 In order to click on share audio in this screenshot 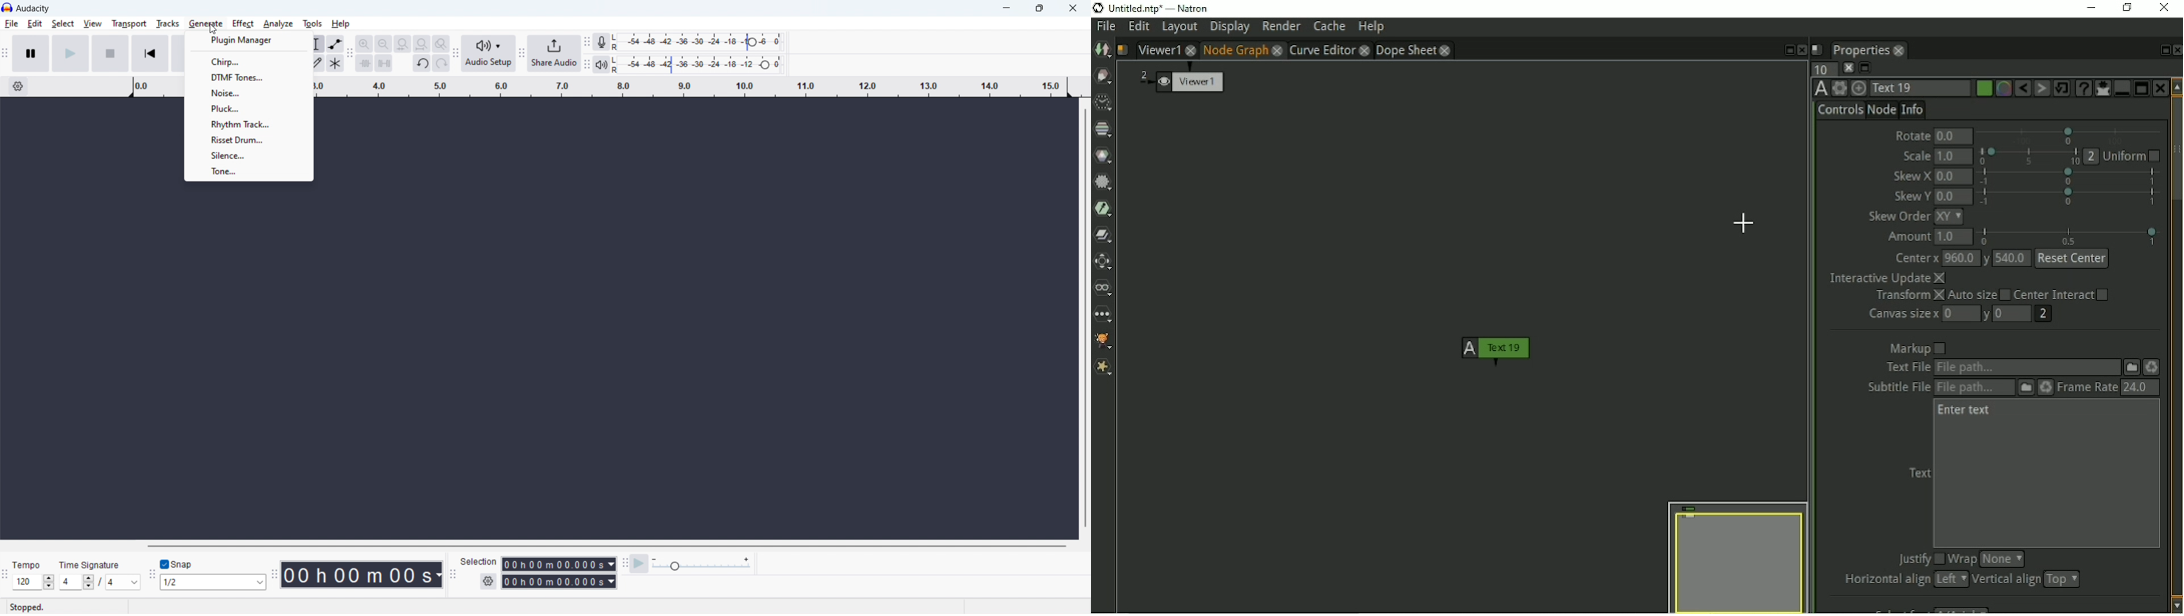, I will do `click(555, 53)`.